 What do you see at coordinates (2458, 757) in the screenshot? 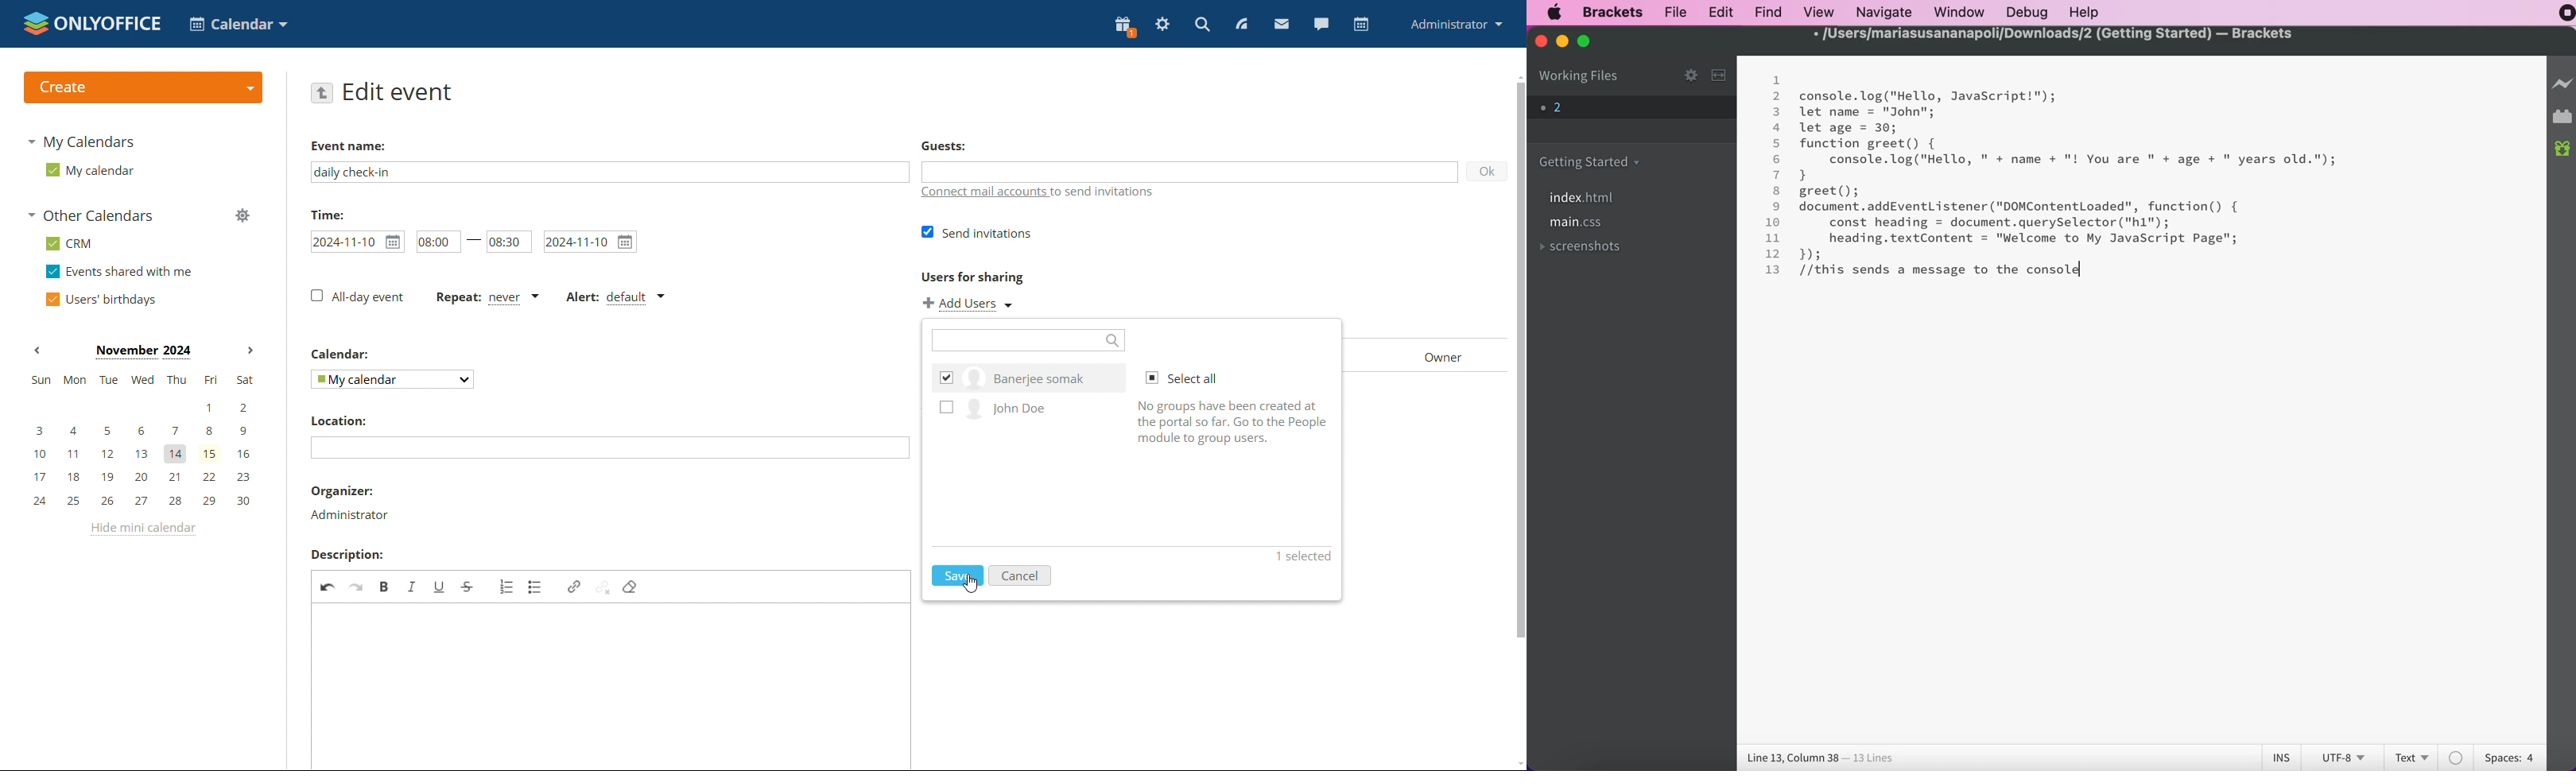
I see `color` at bounding box center [2458, 757].